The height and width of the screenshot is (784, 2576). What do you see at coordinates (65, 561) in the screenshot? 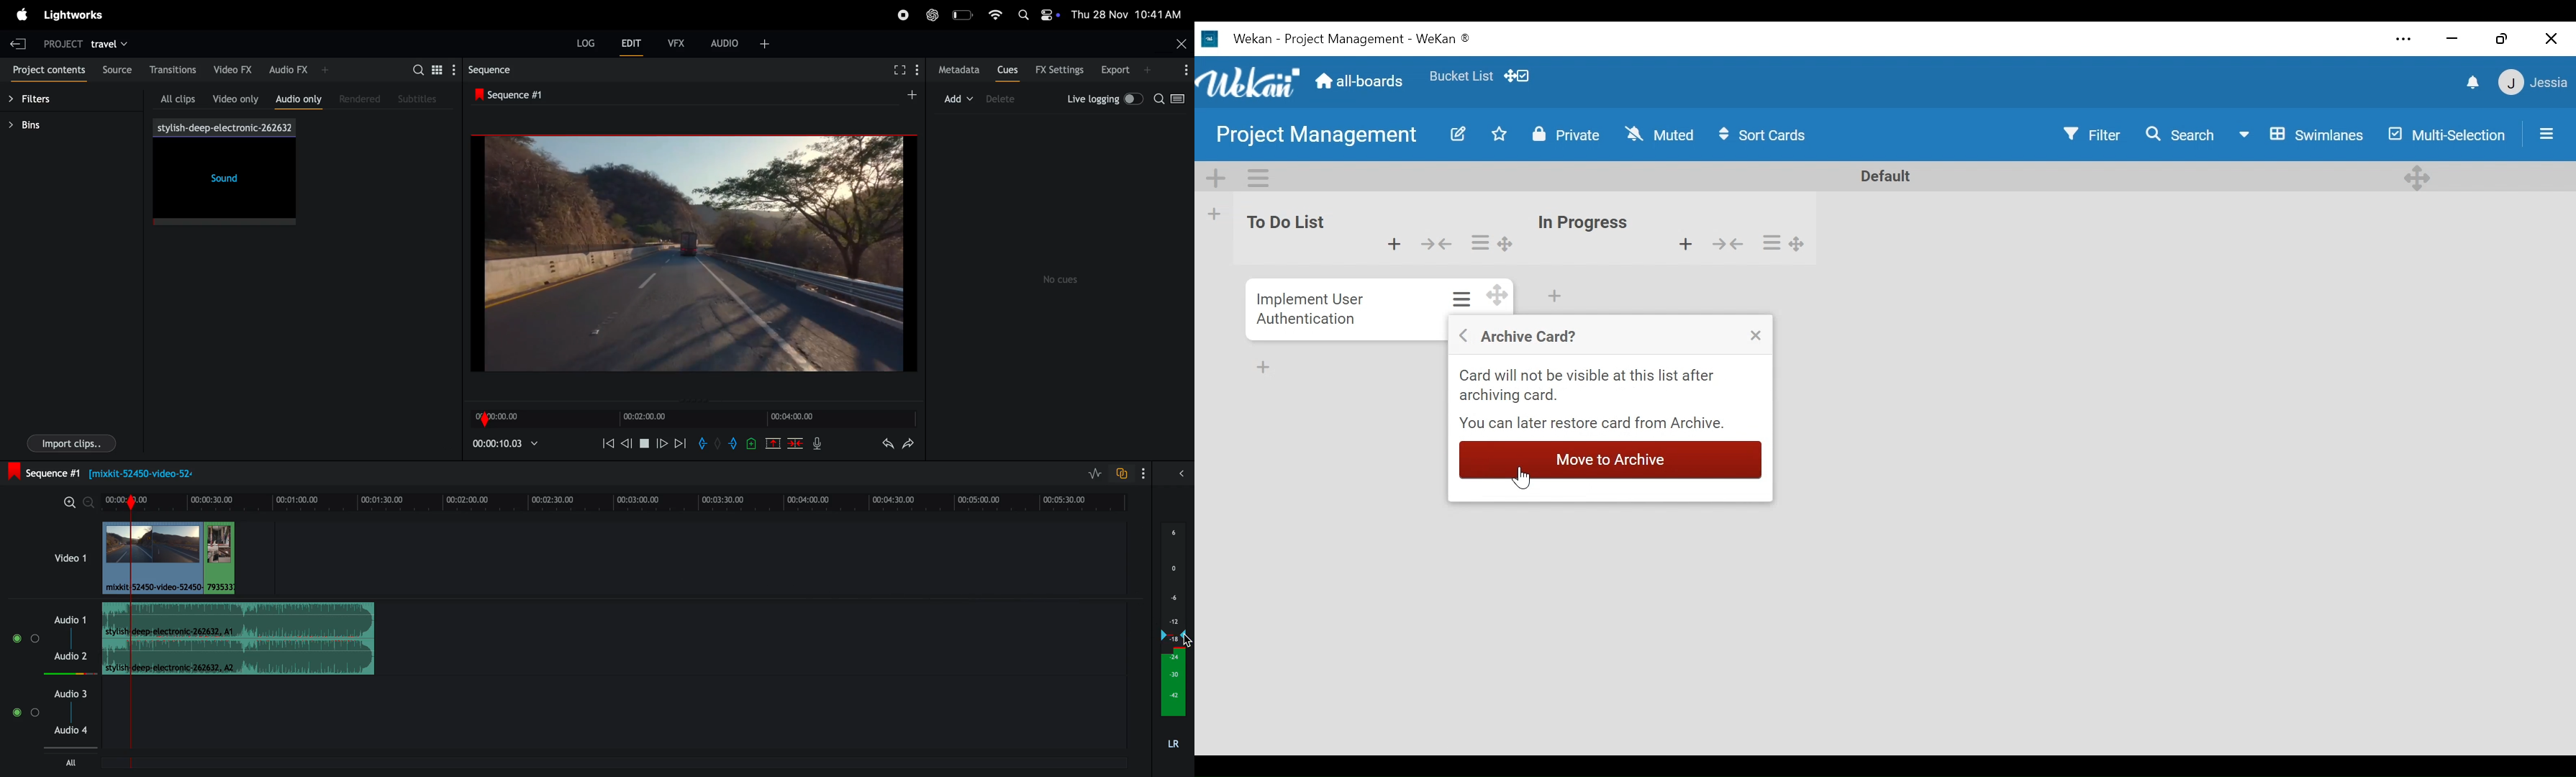
I see `video 1` at bounding box center [65, 561].